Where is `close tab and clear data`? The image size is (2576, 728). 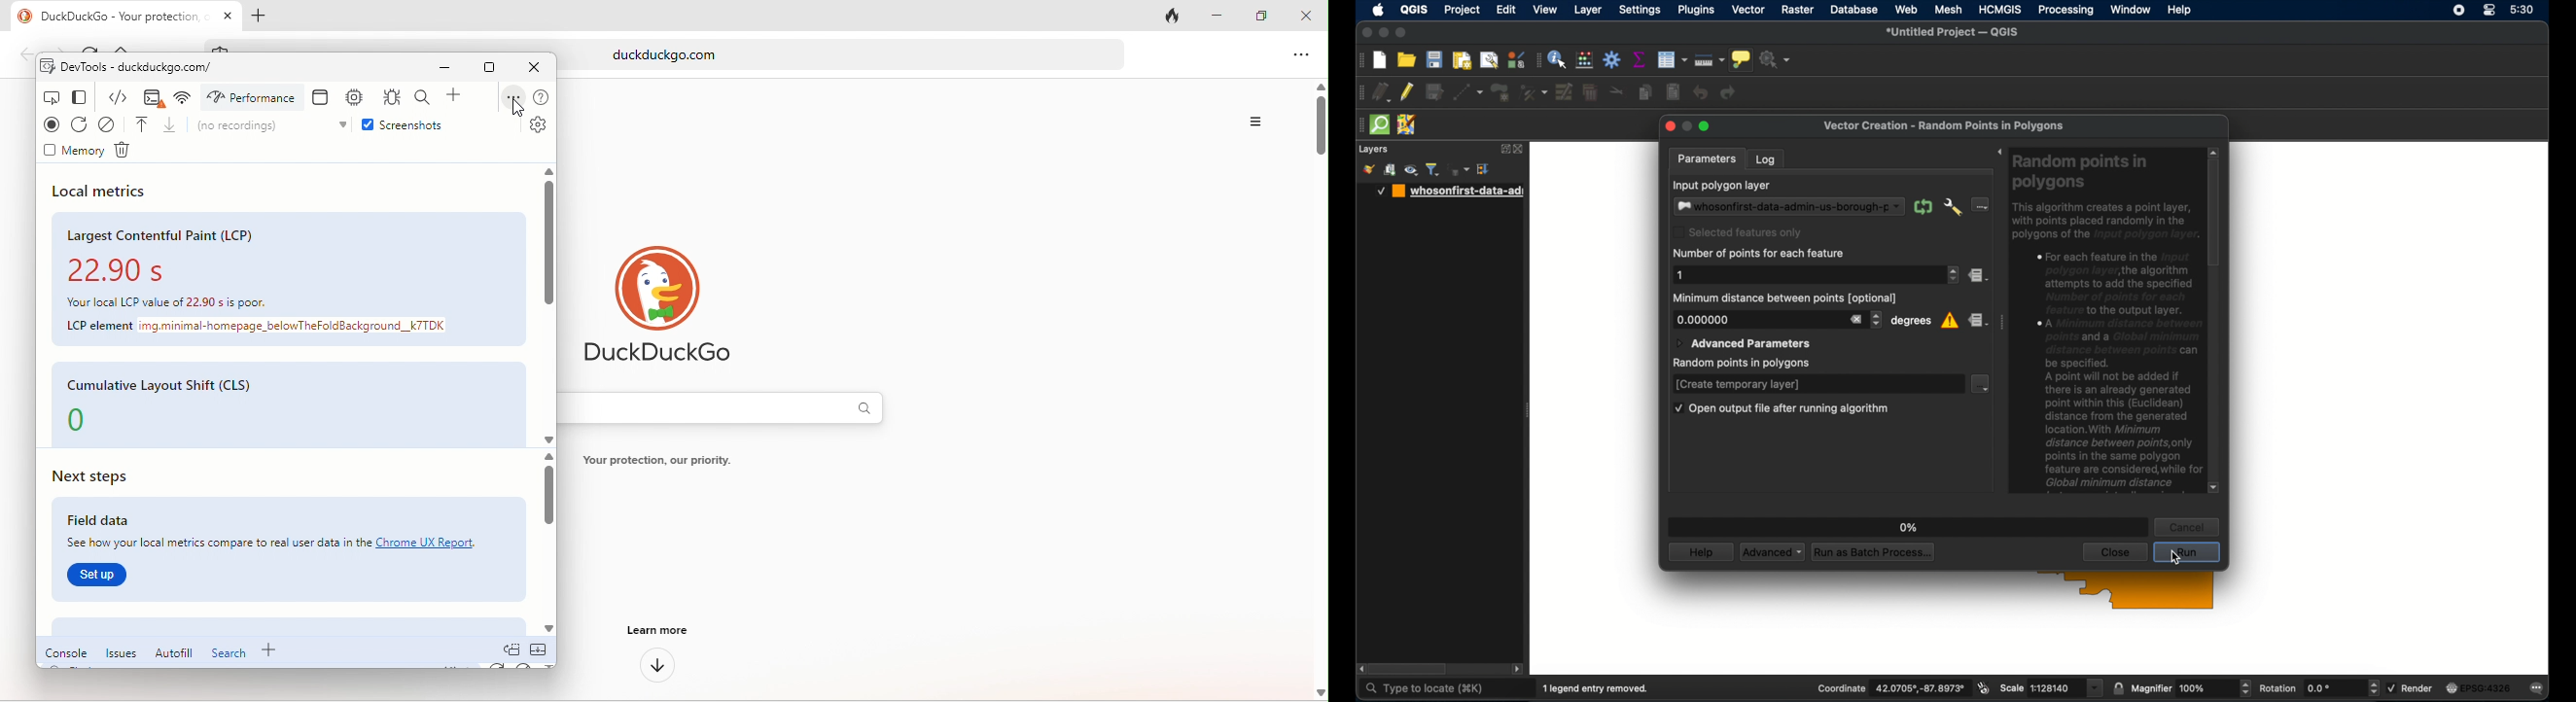
close tab and clear data is located at coordinates (1174, 15).